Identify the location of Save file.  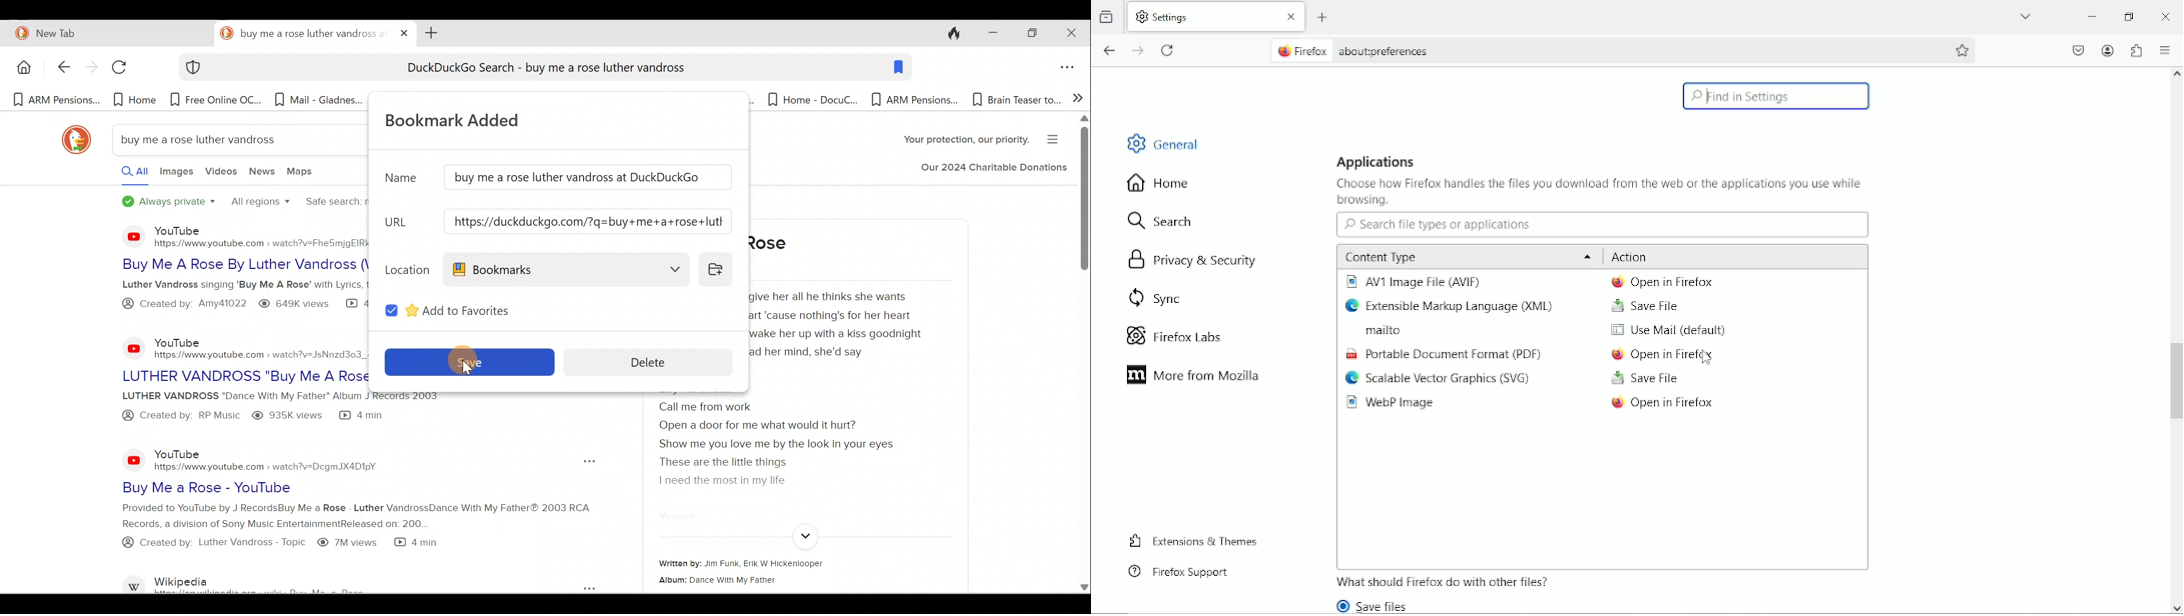
(1644, 306).